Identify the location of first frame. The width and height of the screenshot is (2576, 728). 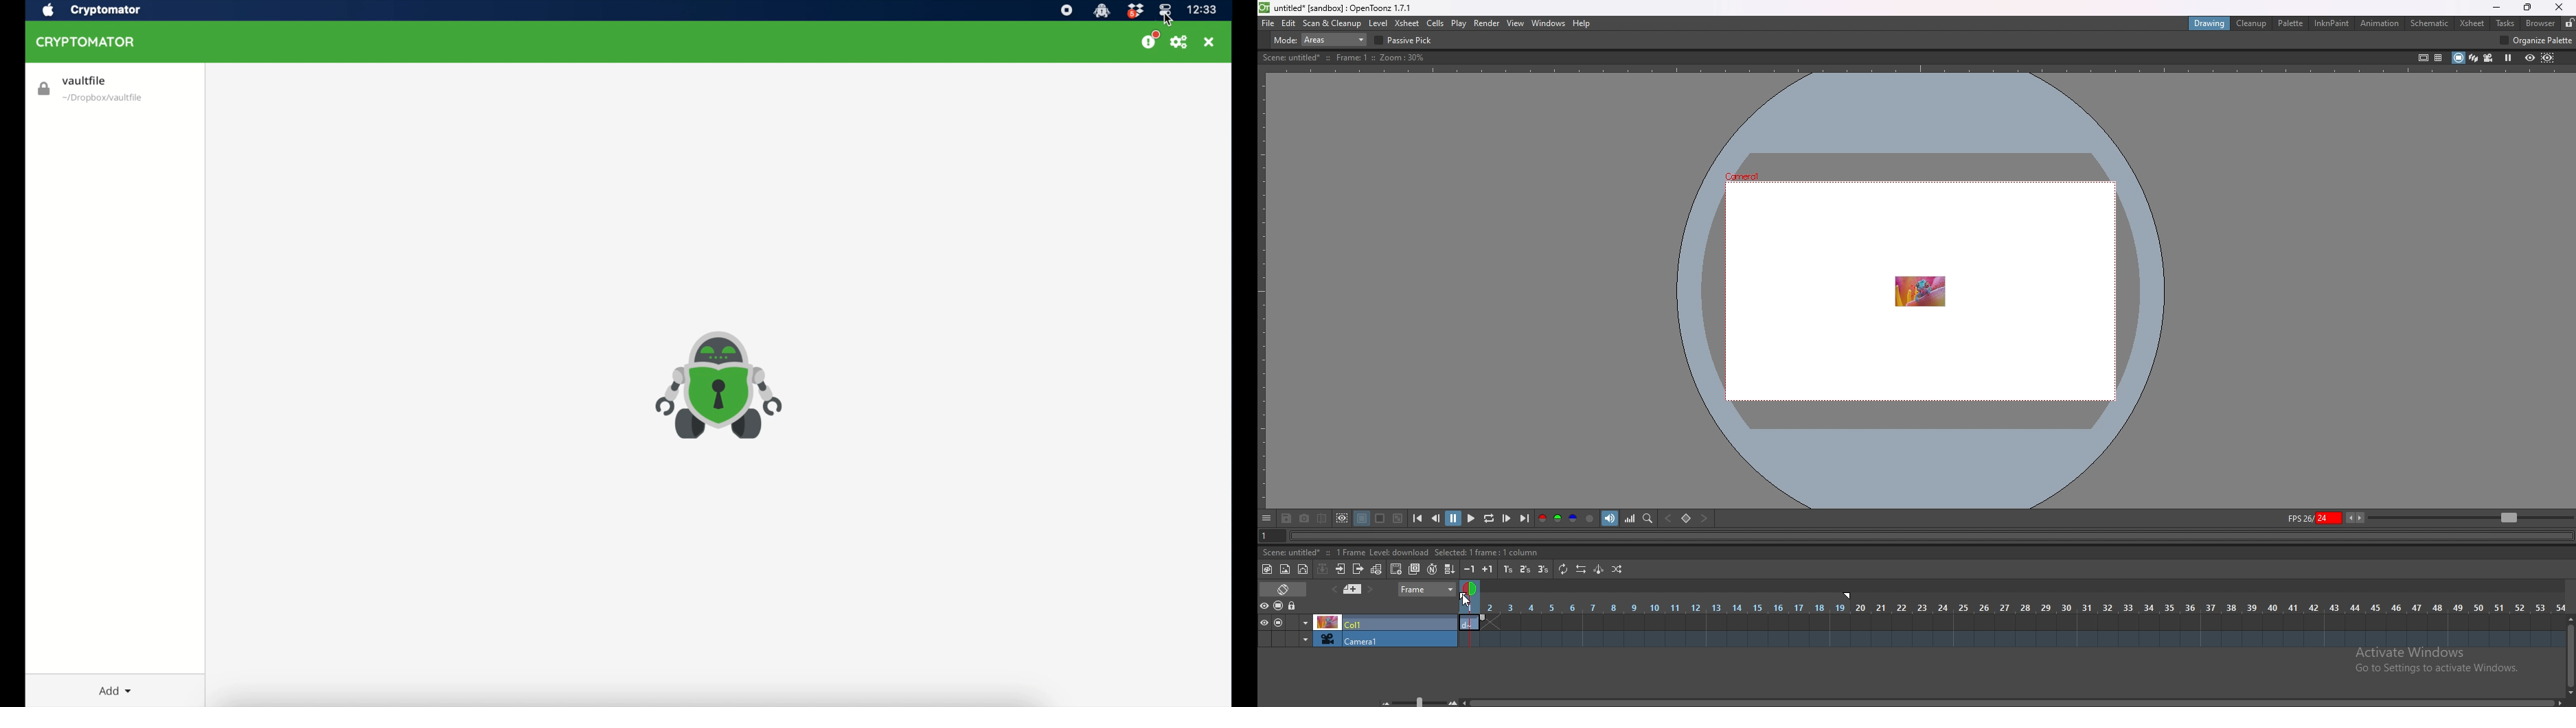
(1418, 519).